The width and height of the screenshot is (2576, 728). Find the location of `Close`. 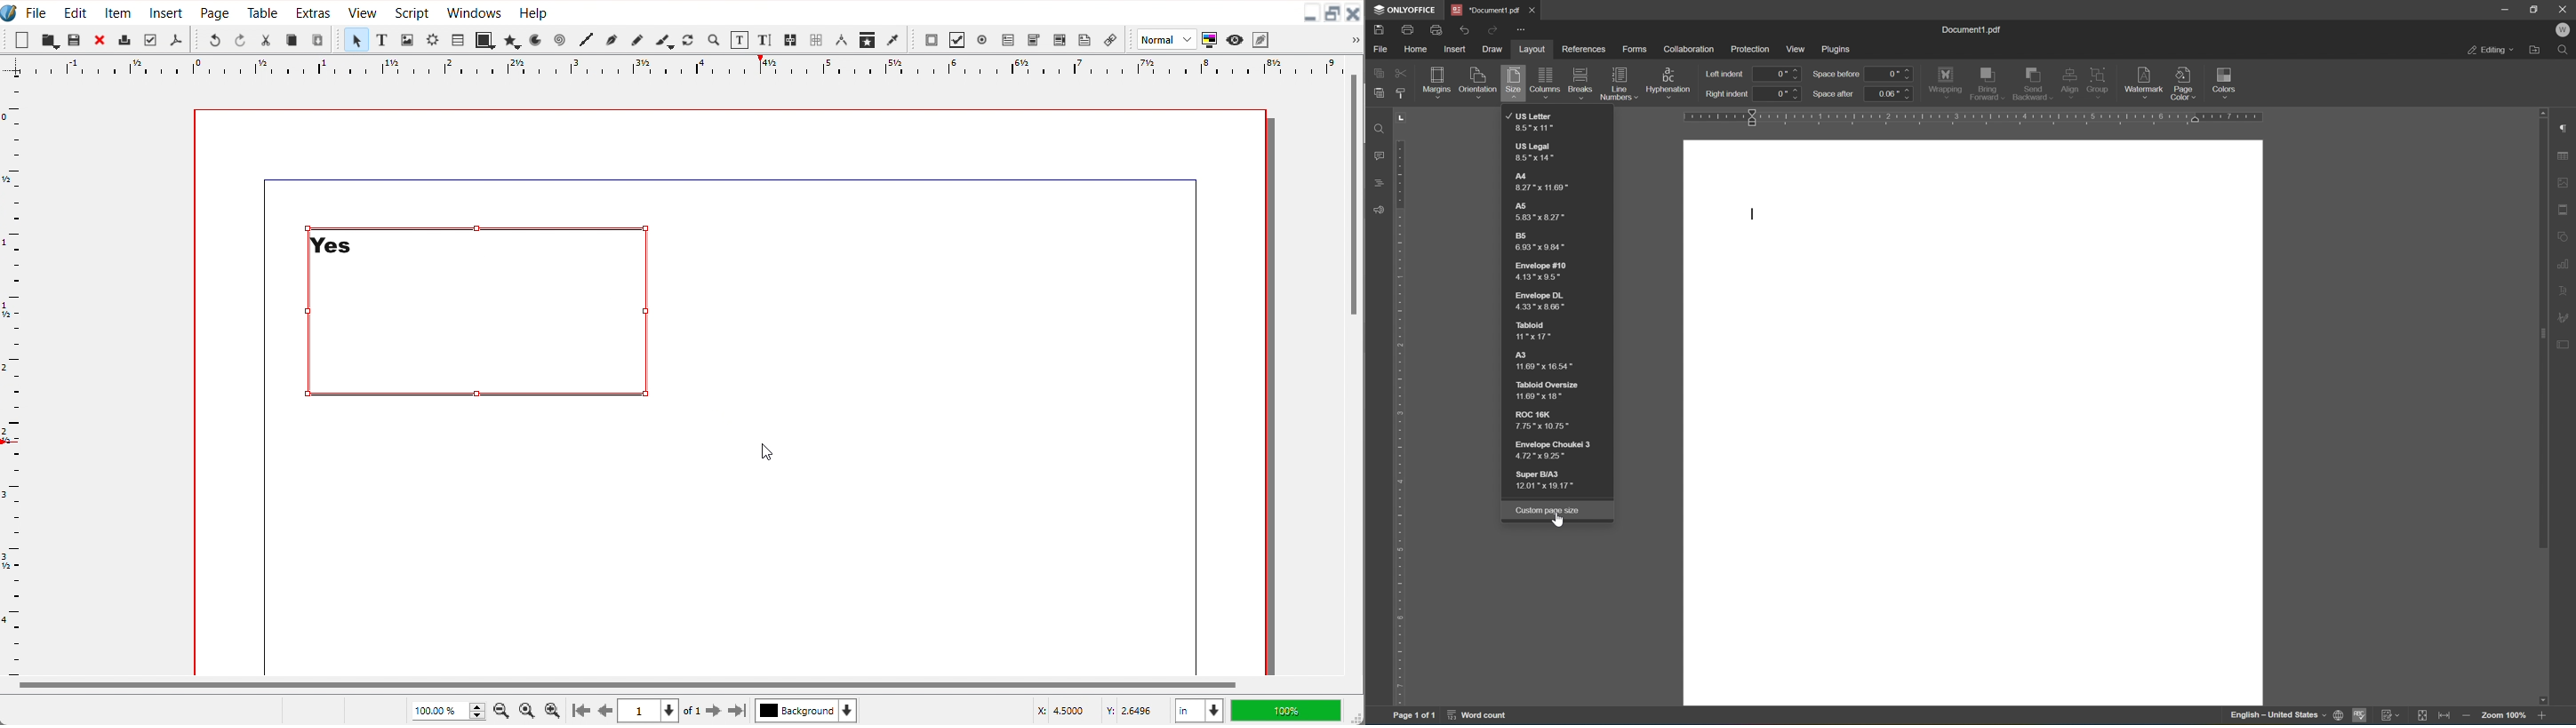

Close is located at coordinates (1354, 14).